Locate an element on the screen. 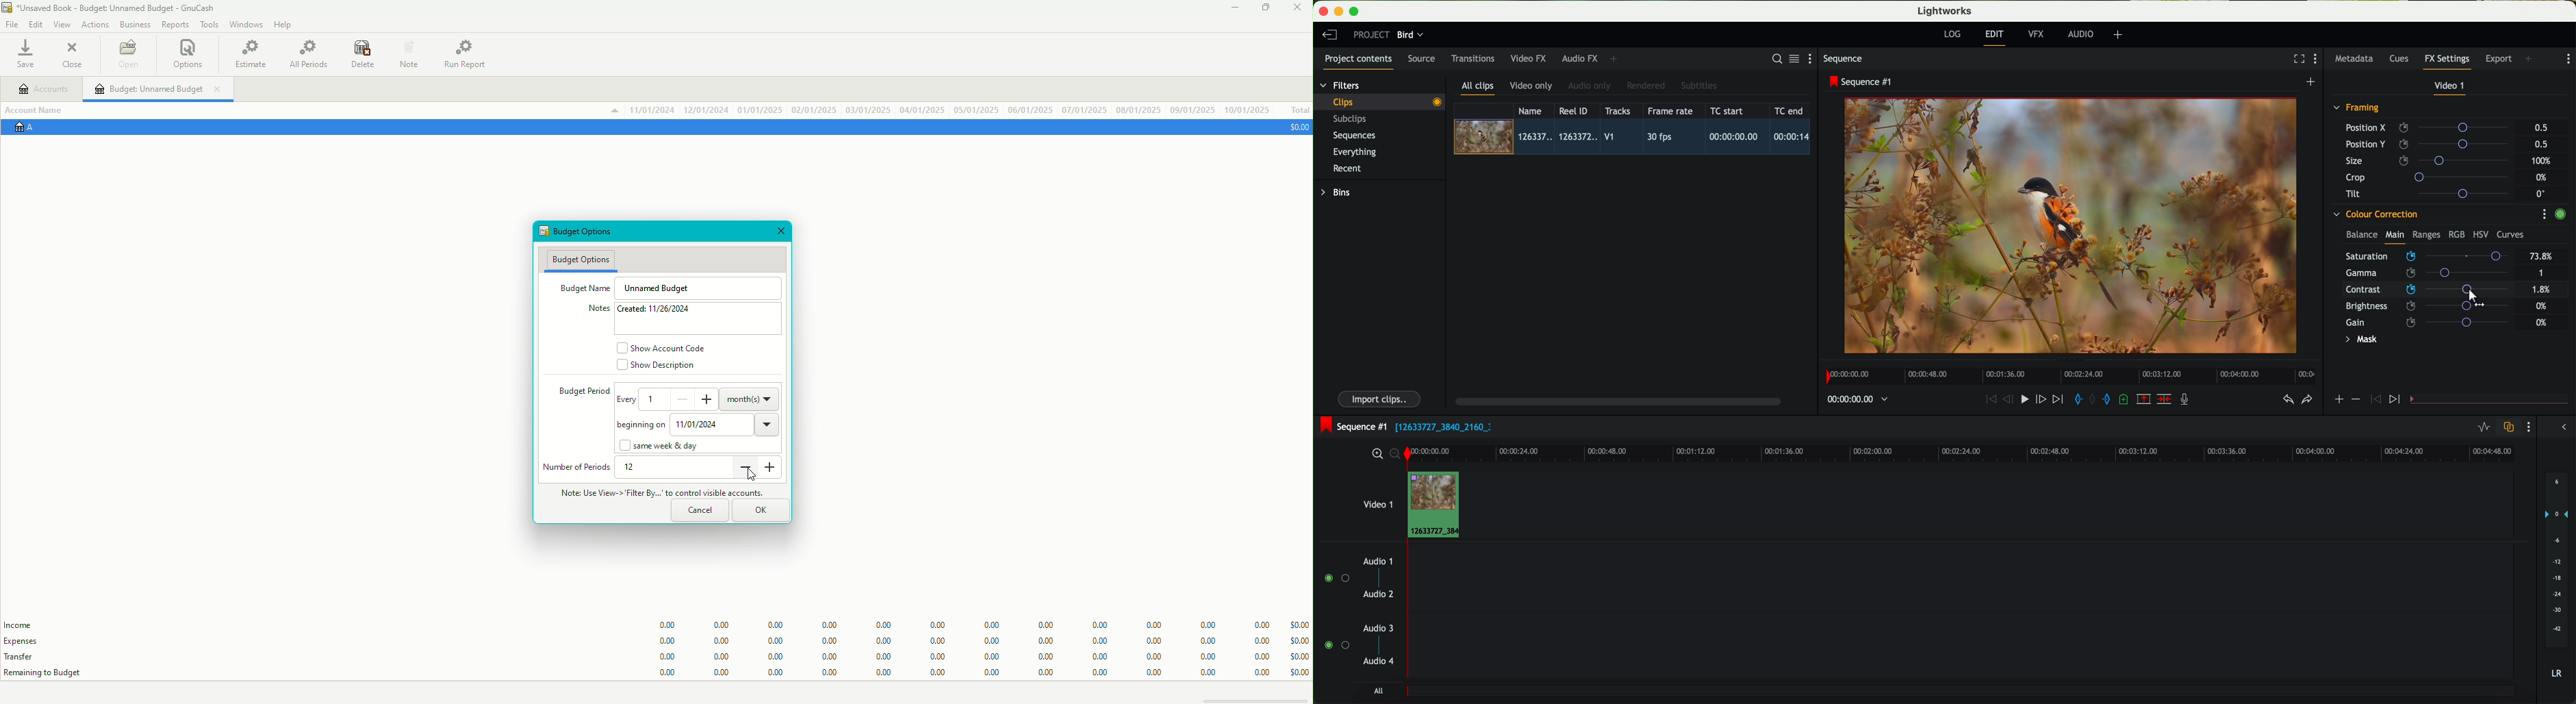 Image resolution: width=2576 pixels, height=728 pixels. Business is located at coordinates (136, 24).